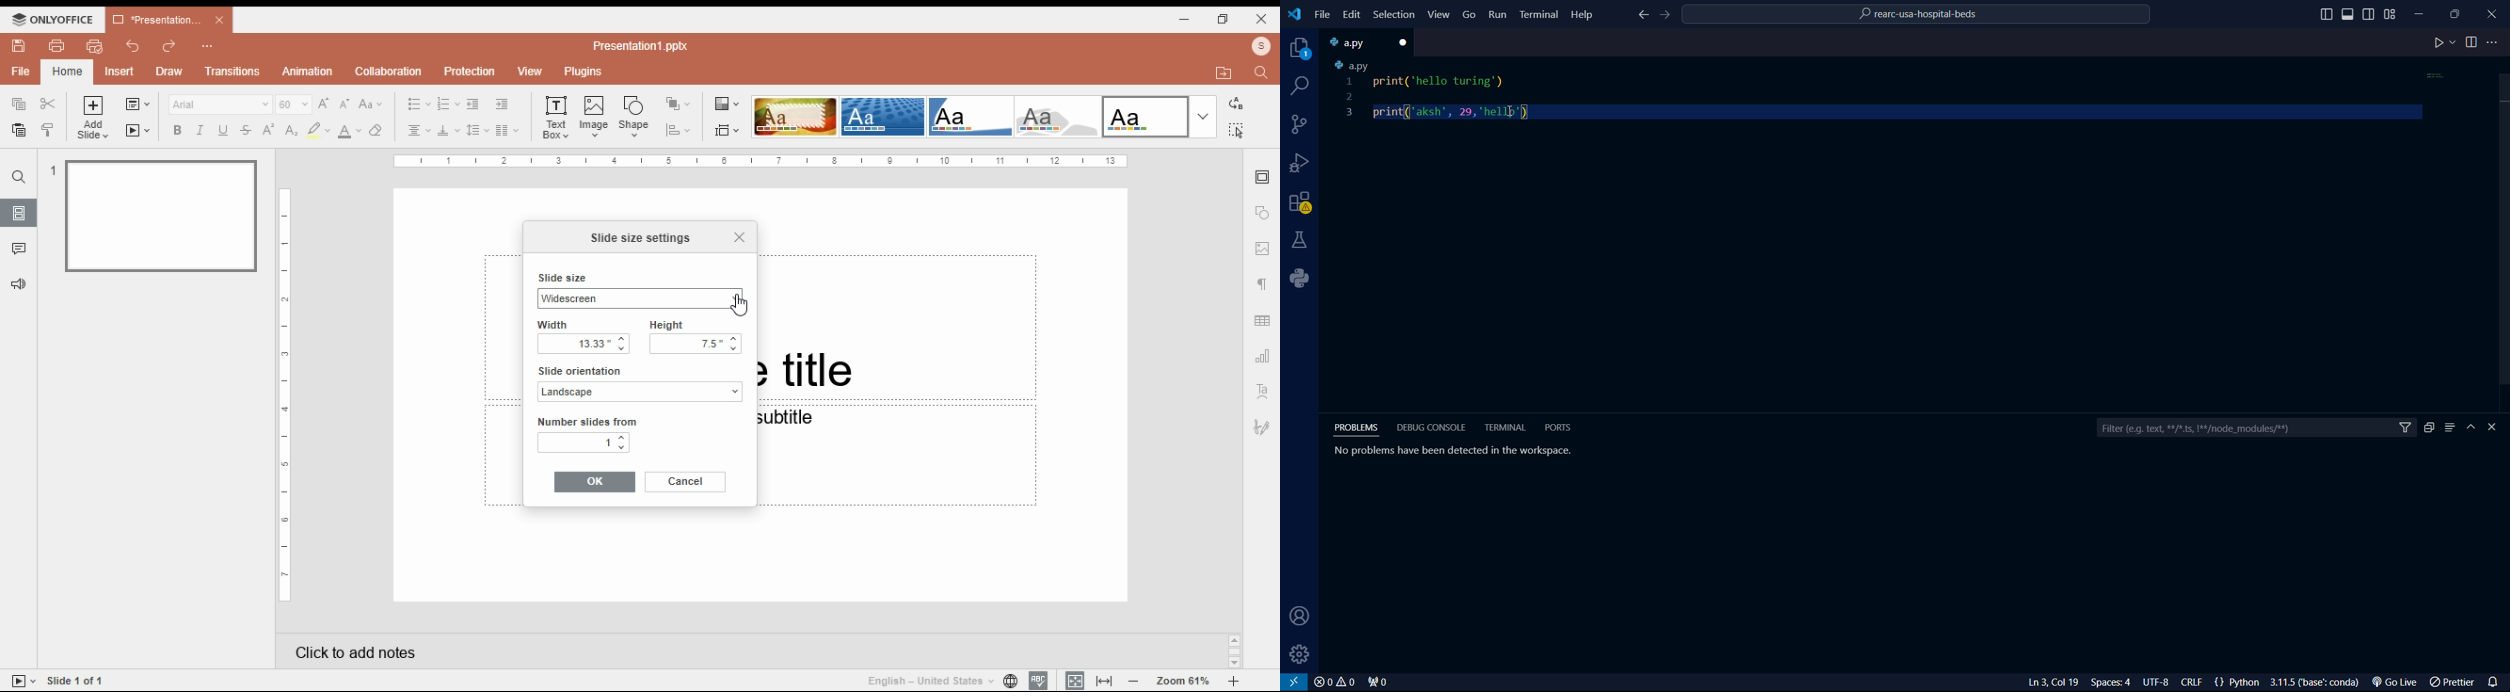  Describe the element at coordinates (208, 46) in the screenshot. I see `Customize quick access` at that location.